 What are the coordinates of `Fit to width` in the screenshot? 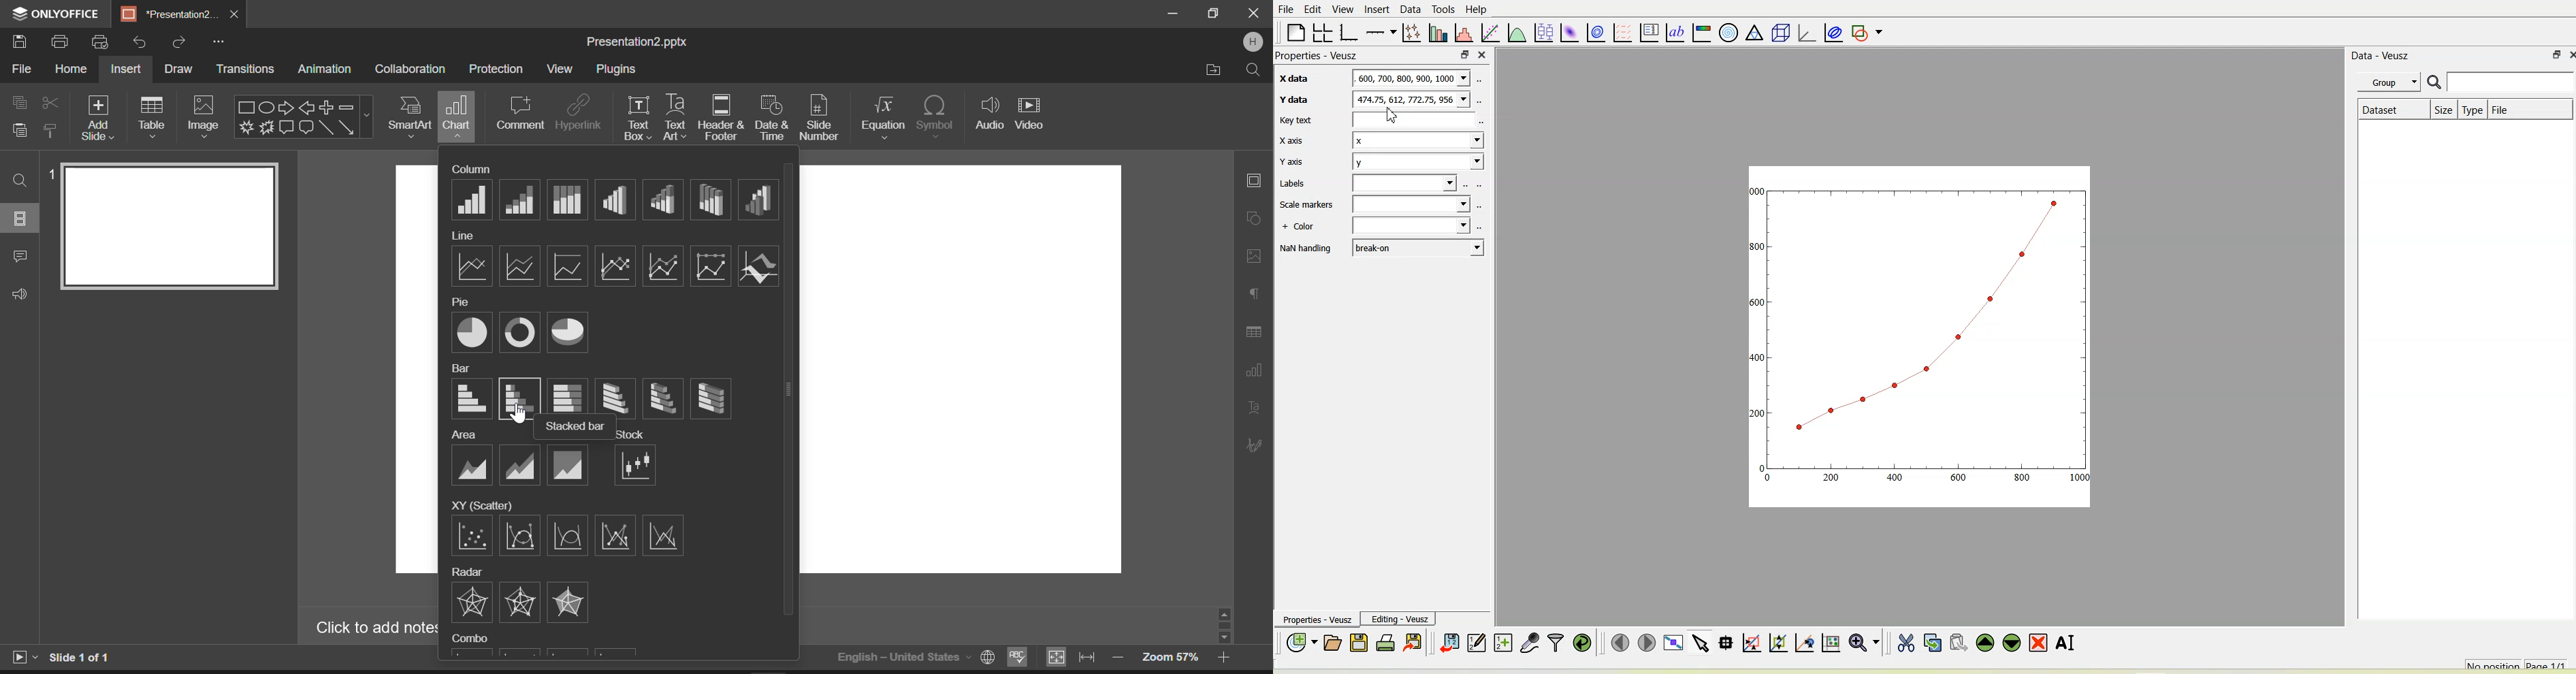 It's located at (1088, 657).